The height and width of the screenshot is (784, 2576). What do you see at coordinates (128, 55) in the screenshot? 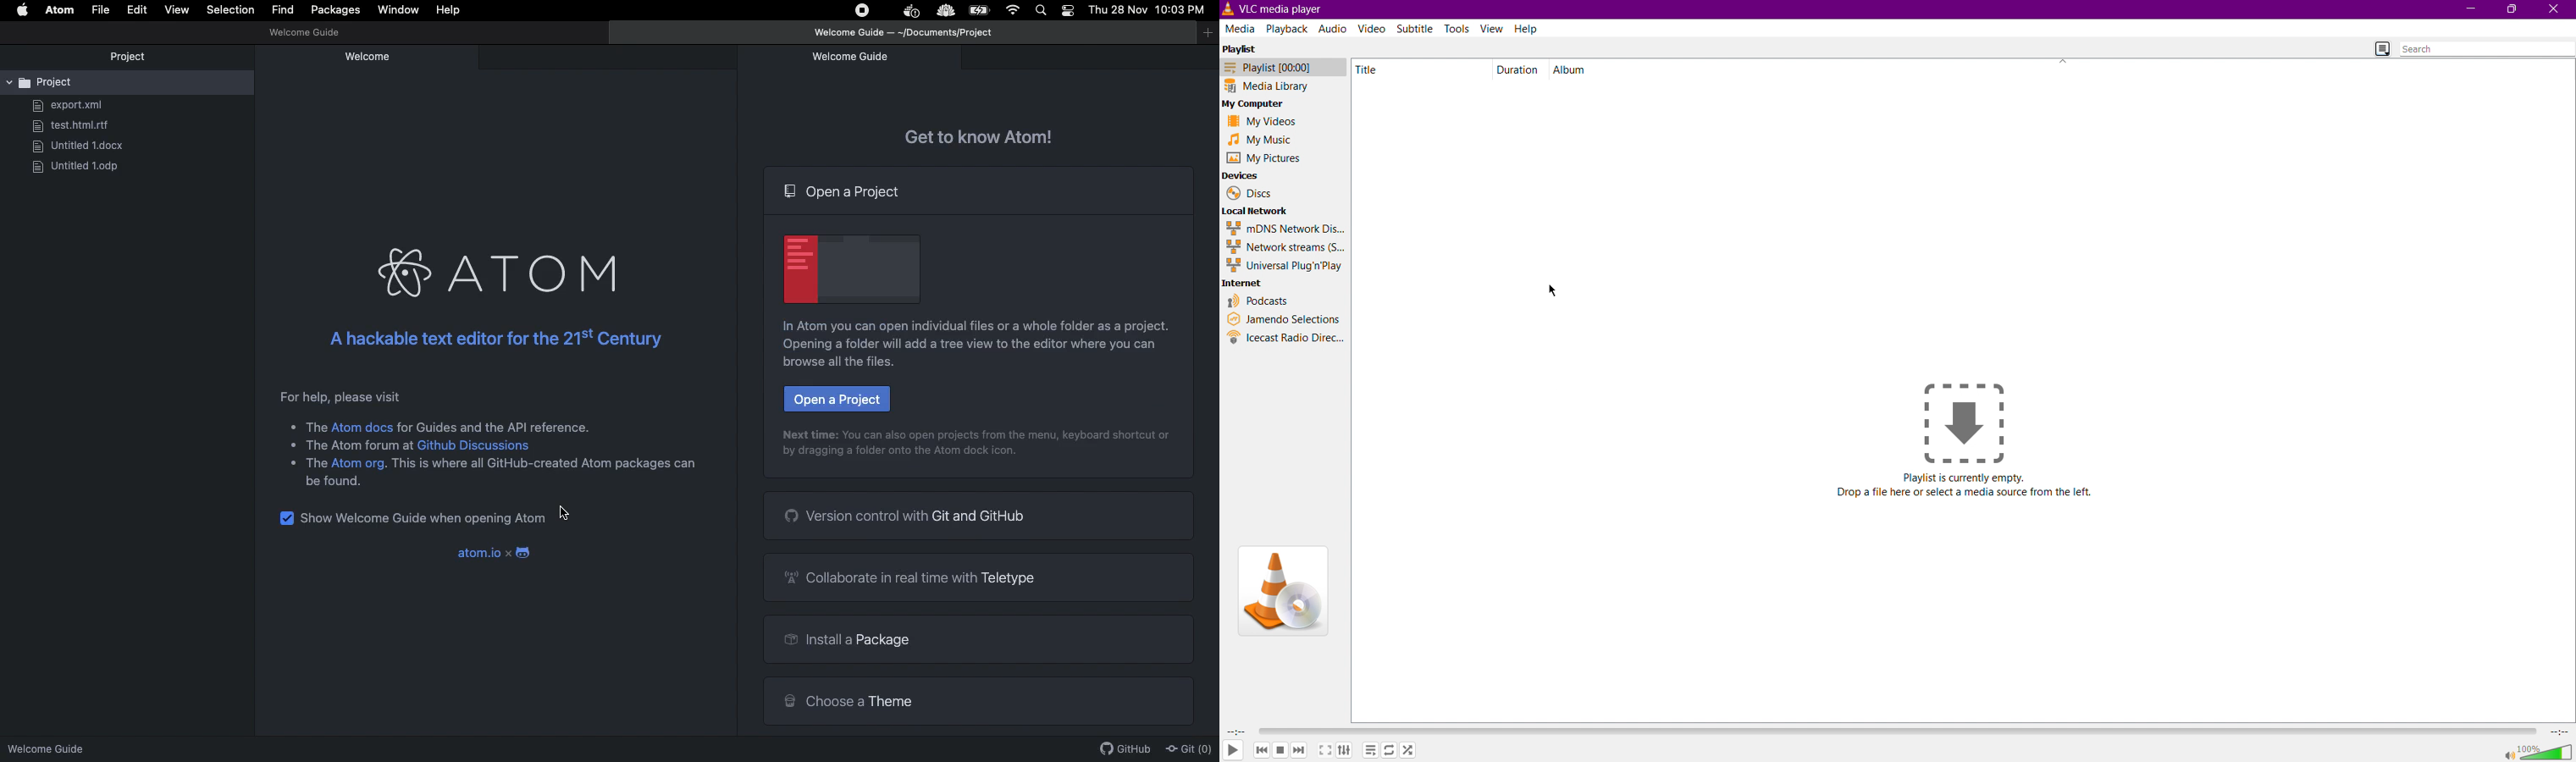
I see `Project` at bounding box center [128, 55].